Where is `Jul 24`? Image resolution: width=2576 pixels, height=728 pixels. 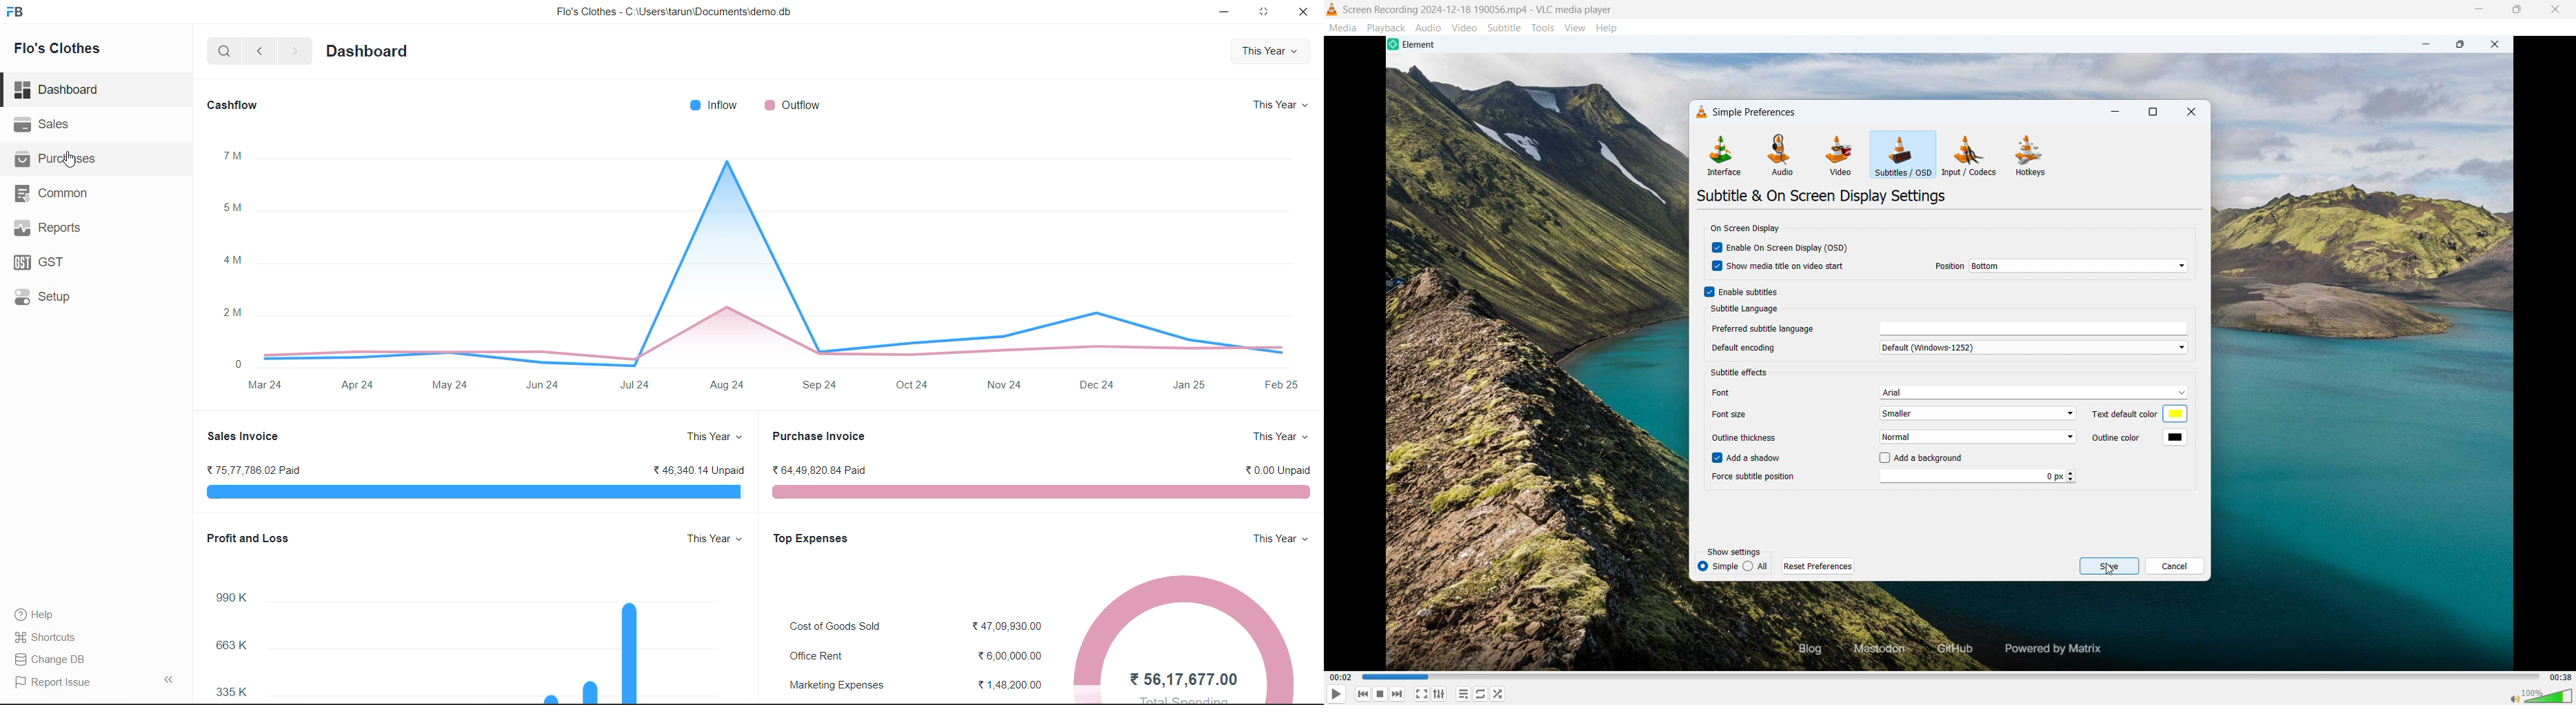
Jul 24 is located at coordinates (638, 383).